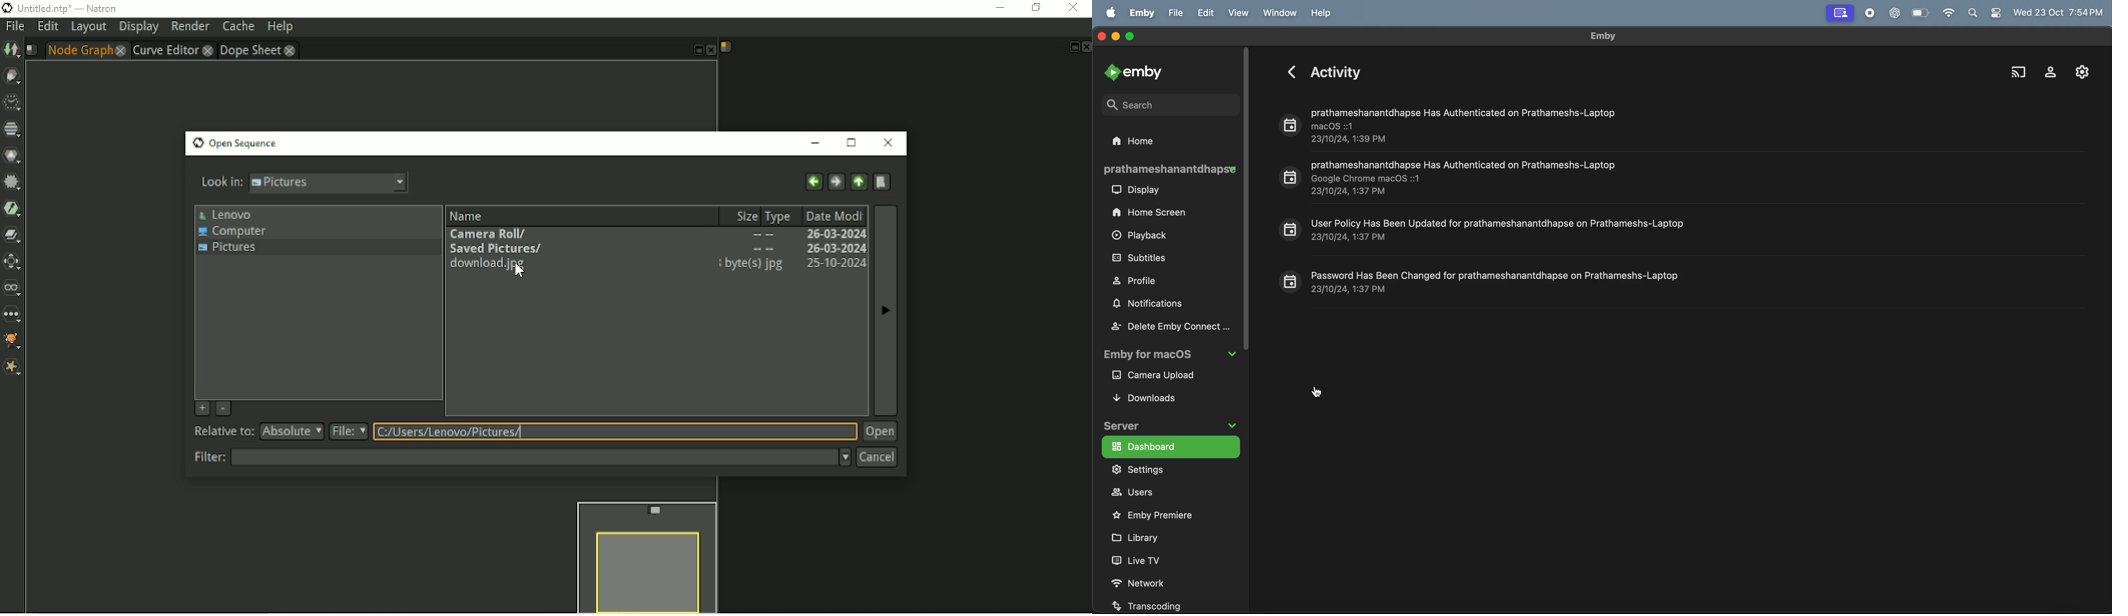  I want to click on Extra, so click(13, 369).